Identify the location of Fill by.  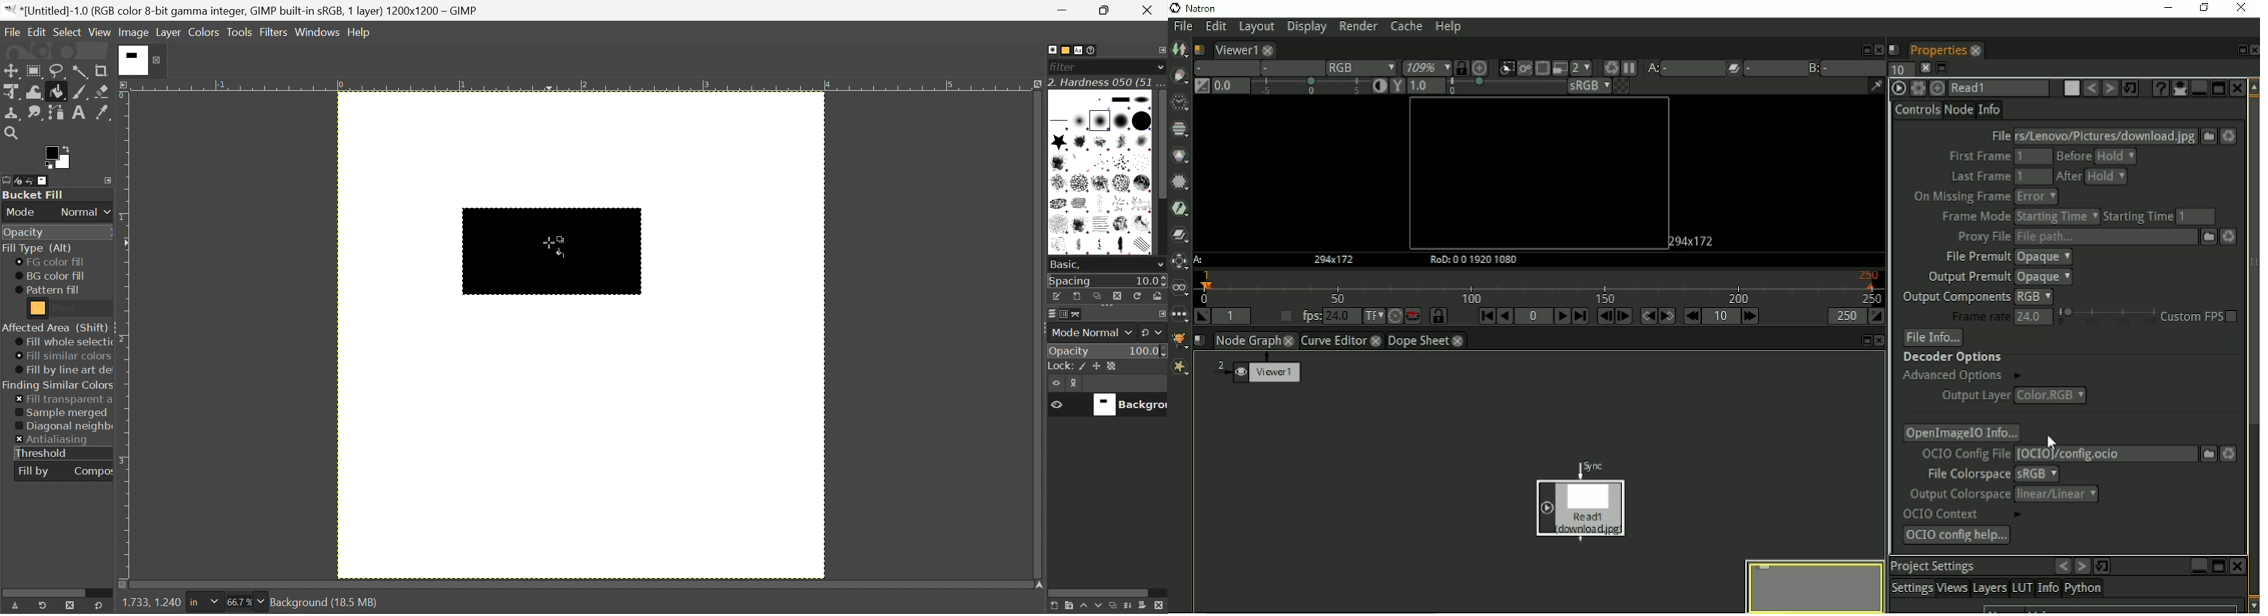
(34, 472).